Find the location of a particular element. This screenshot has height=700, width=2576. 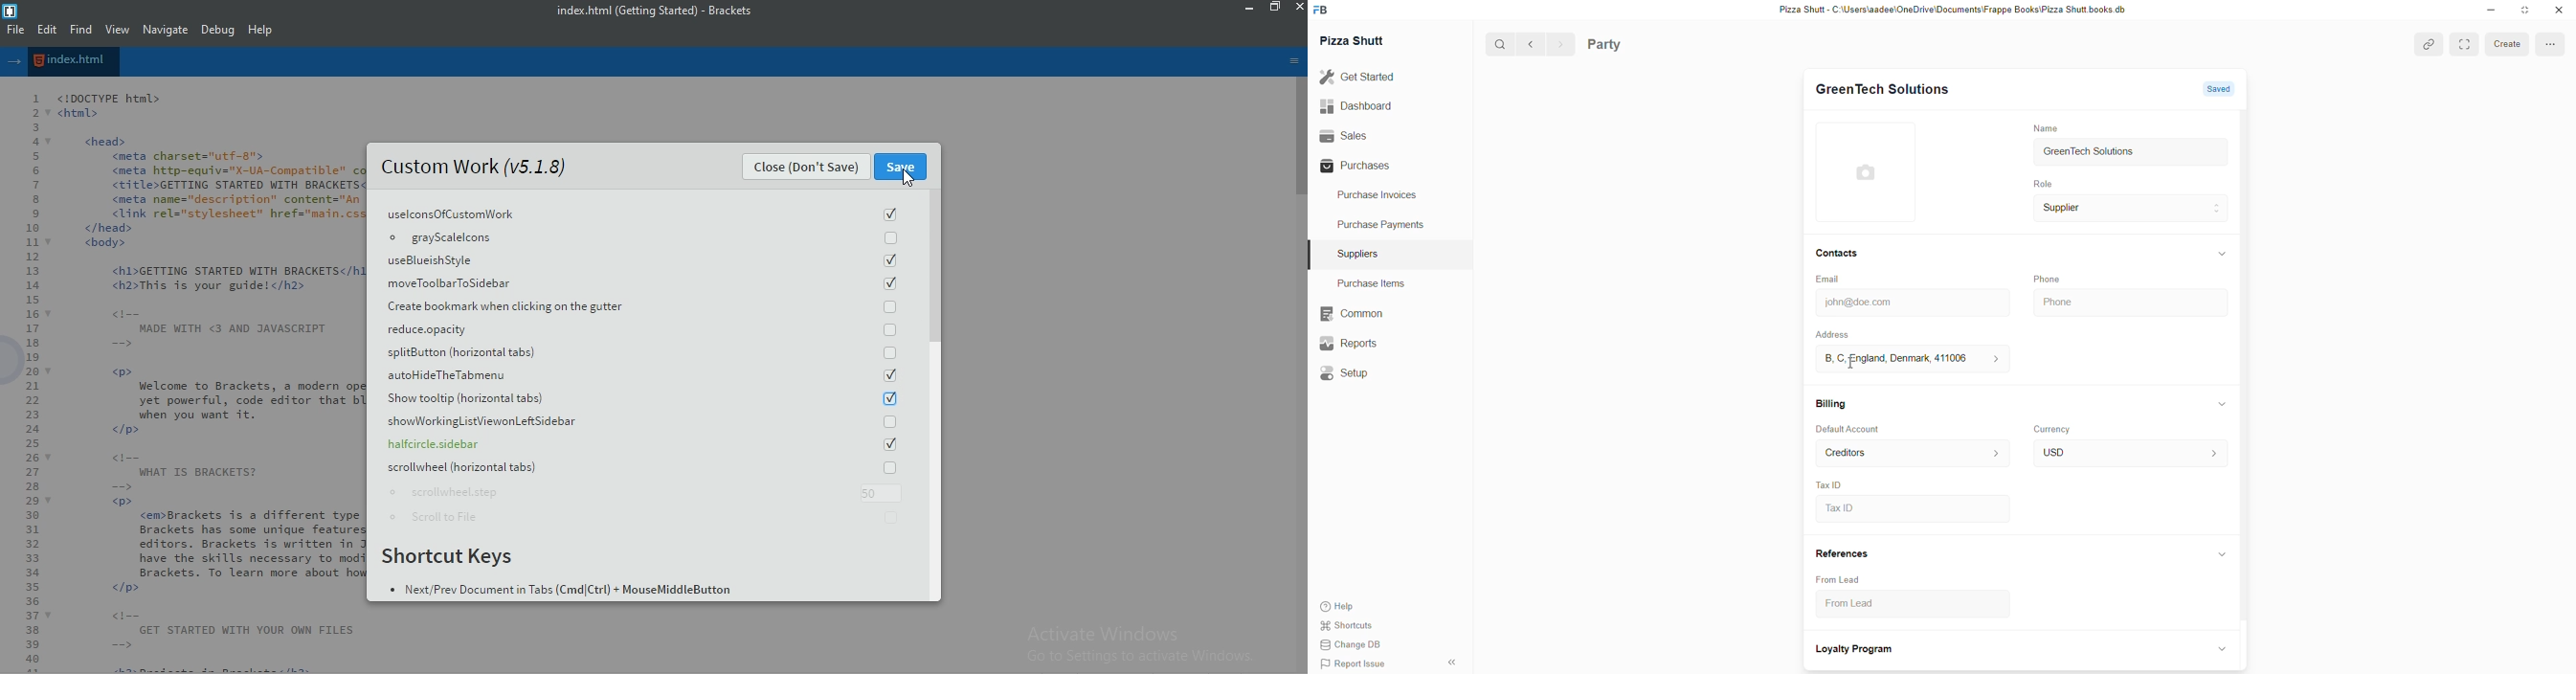

From Lead is located at coordinates (1839, 579).